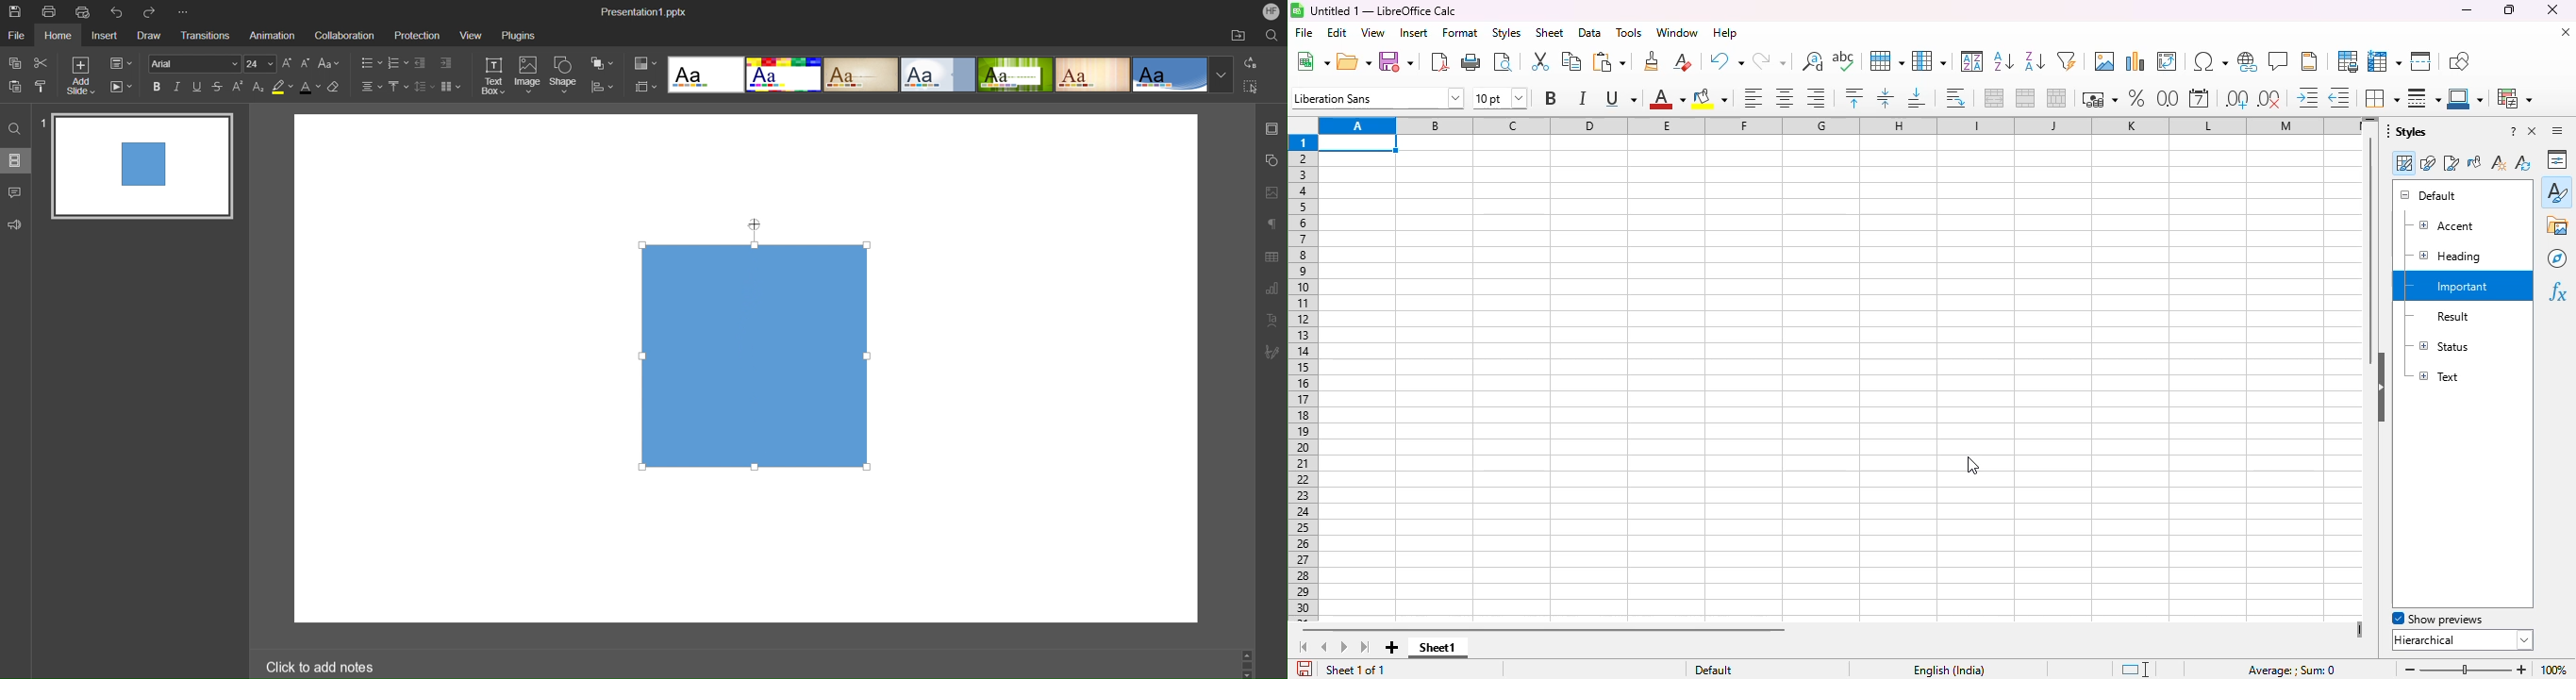 The image size is (2576, 700). I want to click on Undo, so click(116, 9).